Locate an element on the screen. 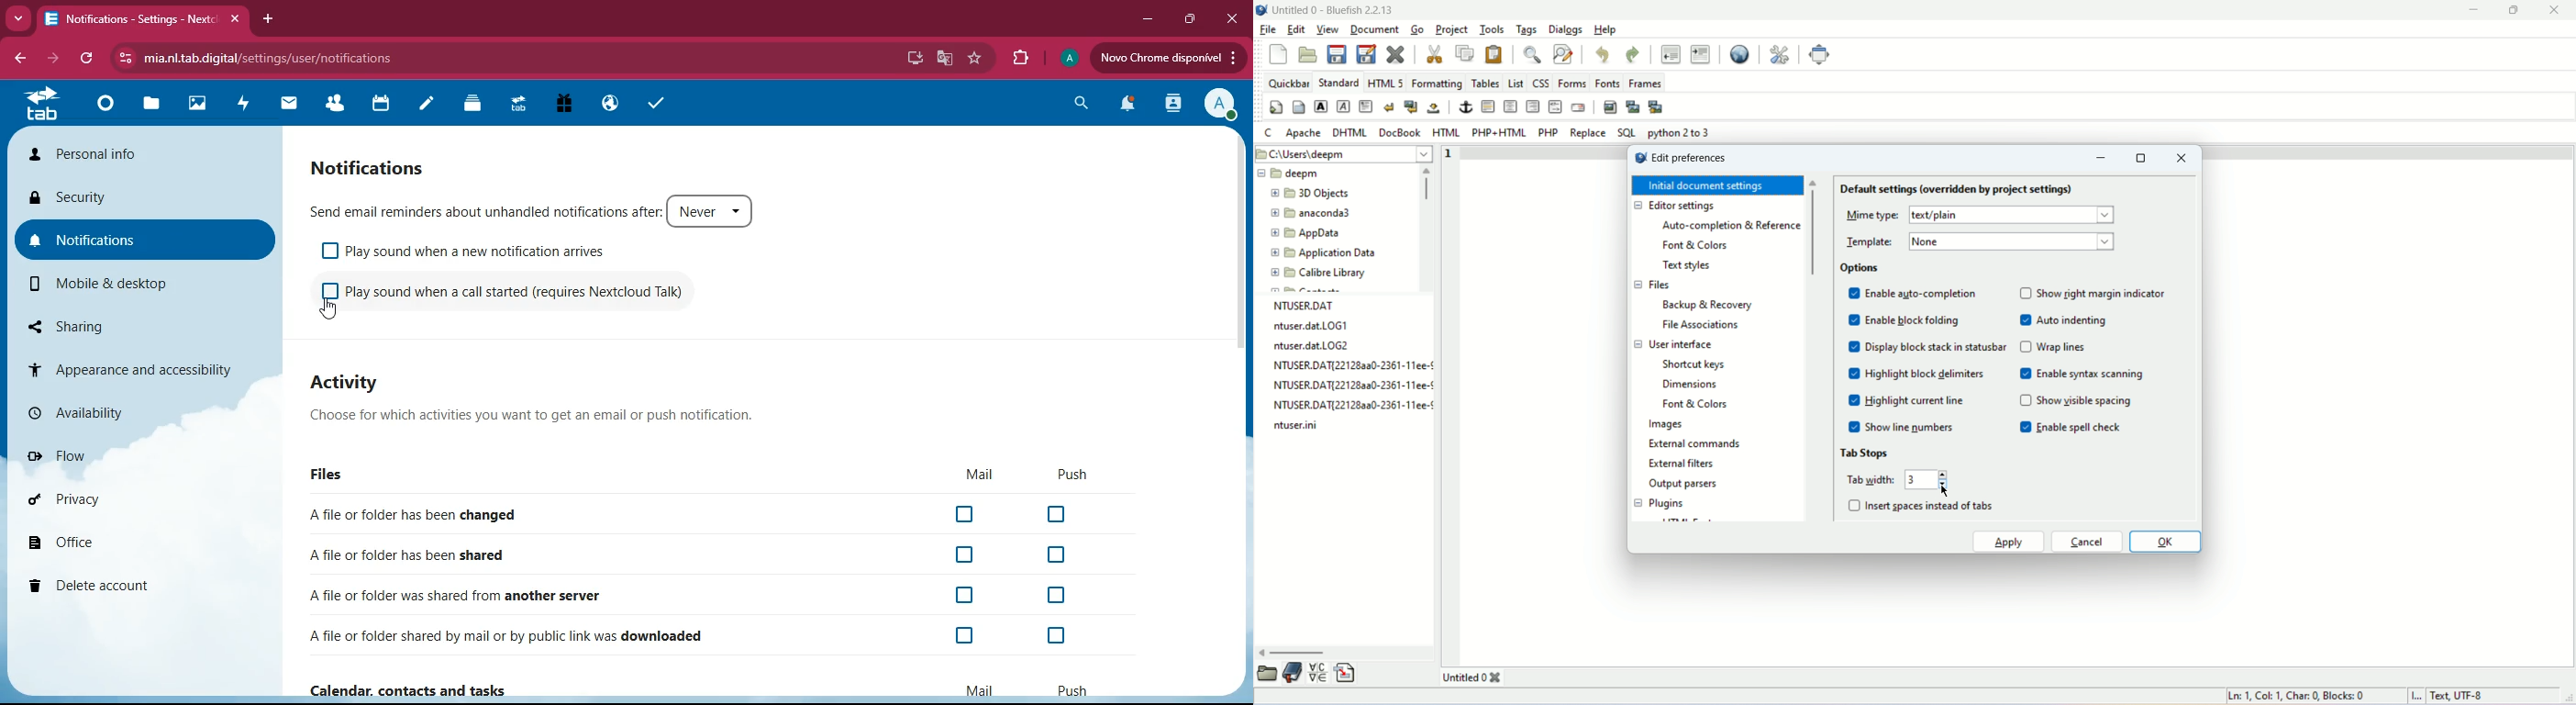 This screenshot has width=2576, height=728. flow is located at coordinates (60, 453).